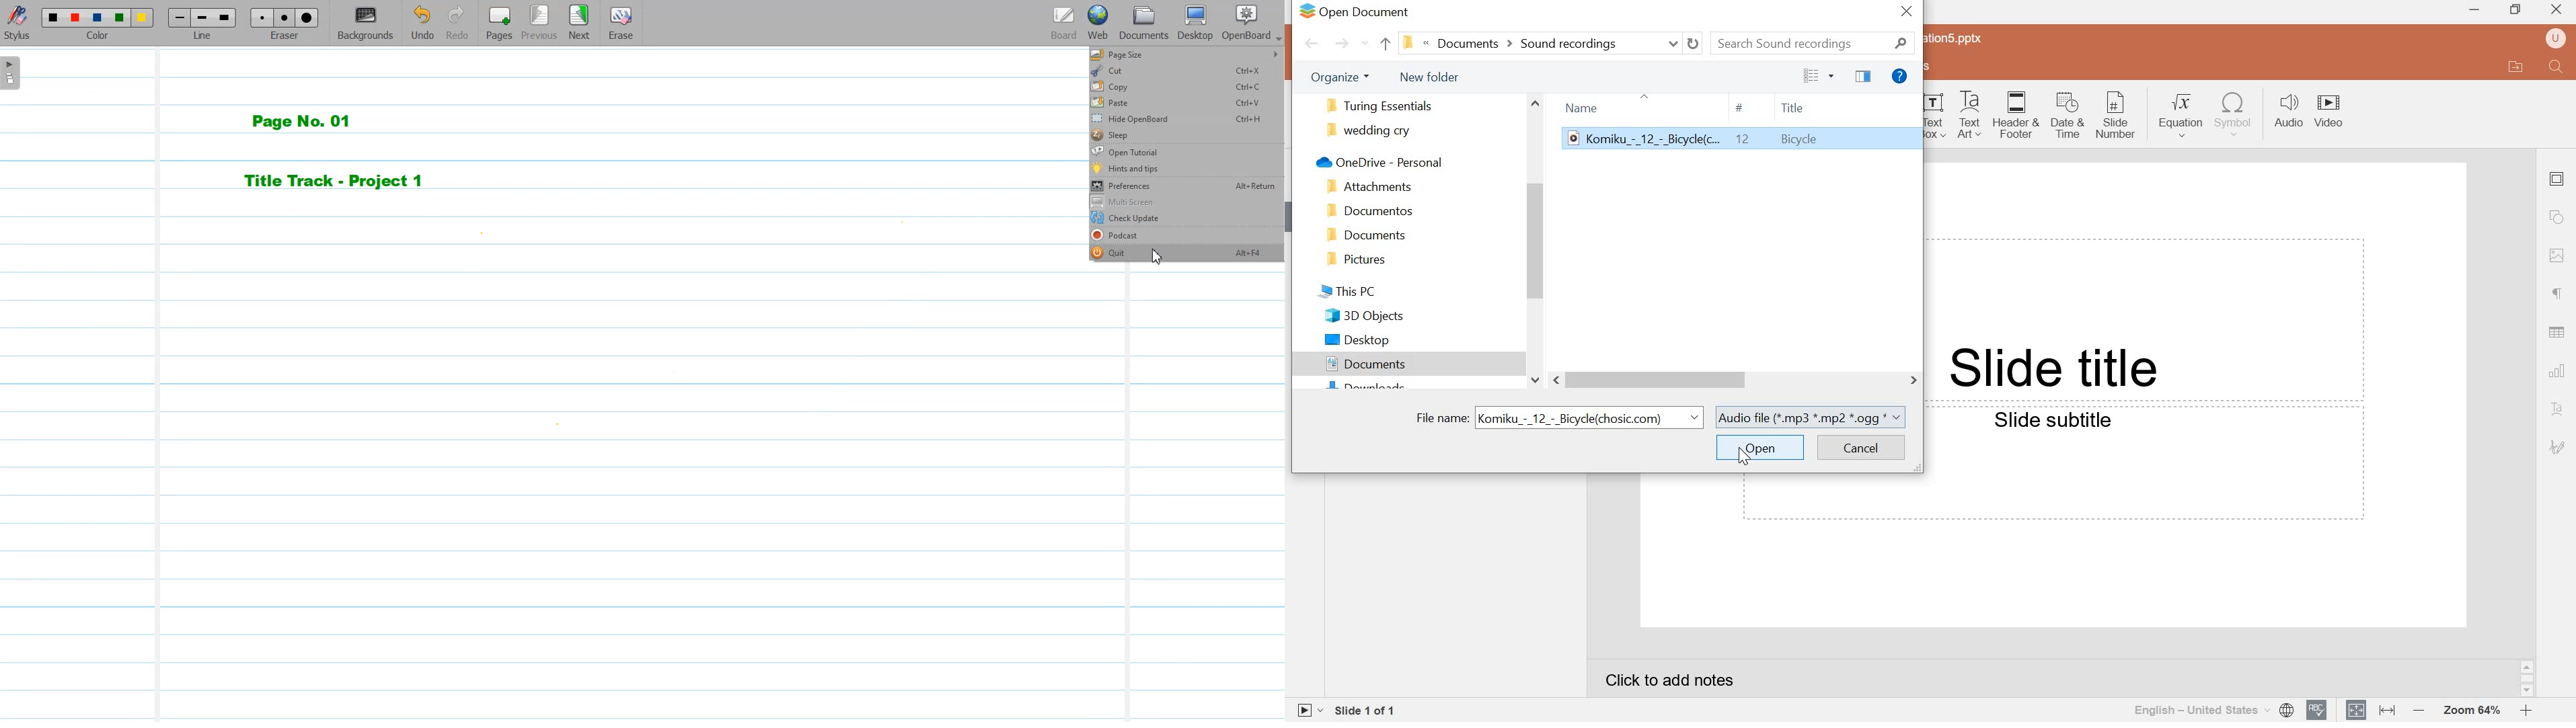 This screenshot has width=2576, height=728. What do you see at coordinates (1811, 77) in the screenshot?
I see `change the view` at bounding box center [1811, 77].